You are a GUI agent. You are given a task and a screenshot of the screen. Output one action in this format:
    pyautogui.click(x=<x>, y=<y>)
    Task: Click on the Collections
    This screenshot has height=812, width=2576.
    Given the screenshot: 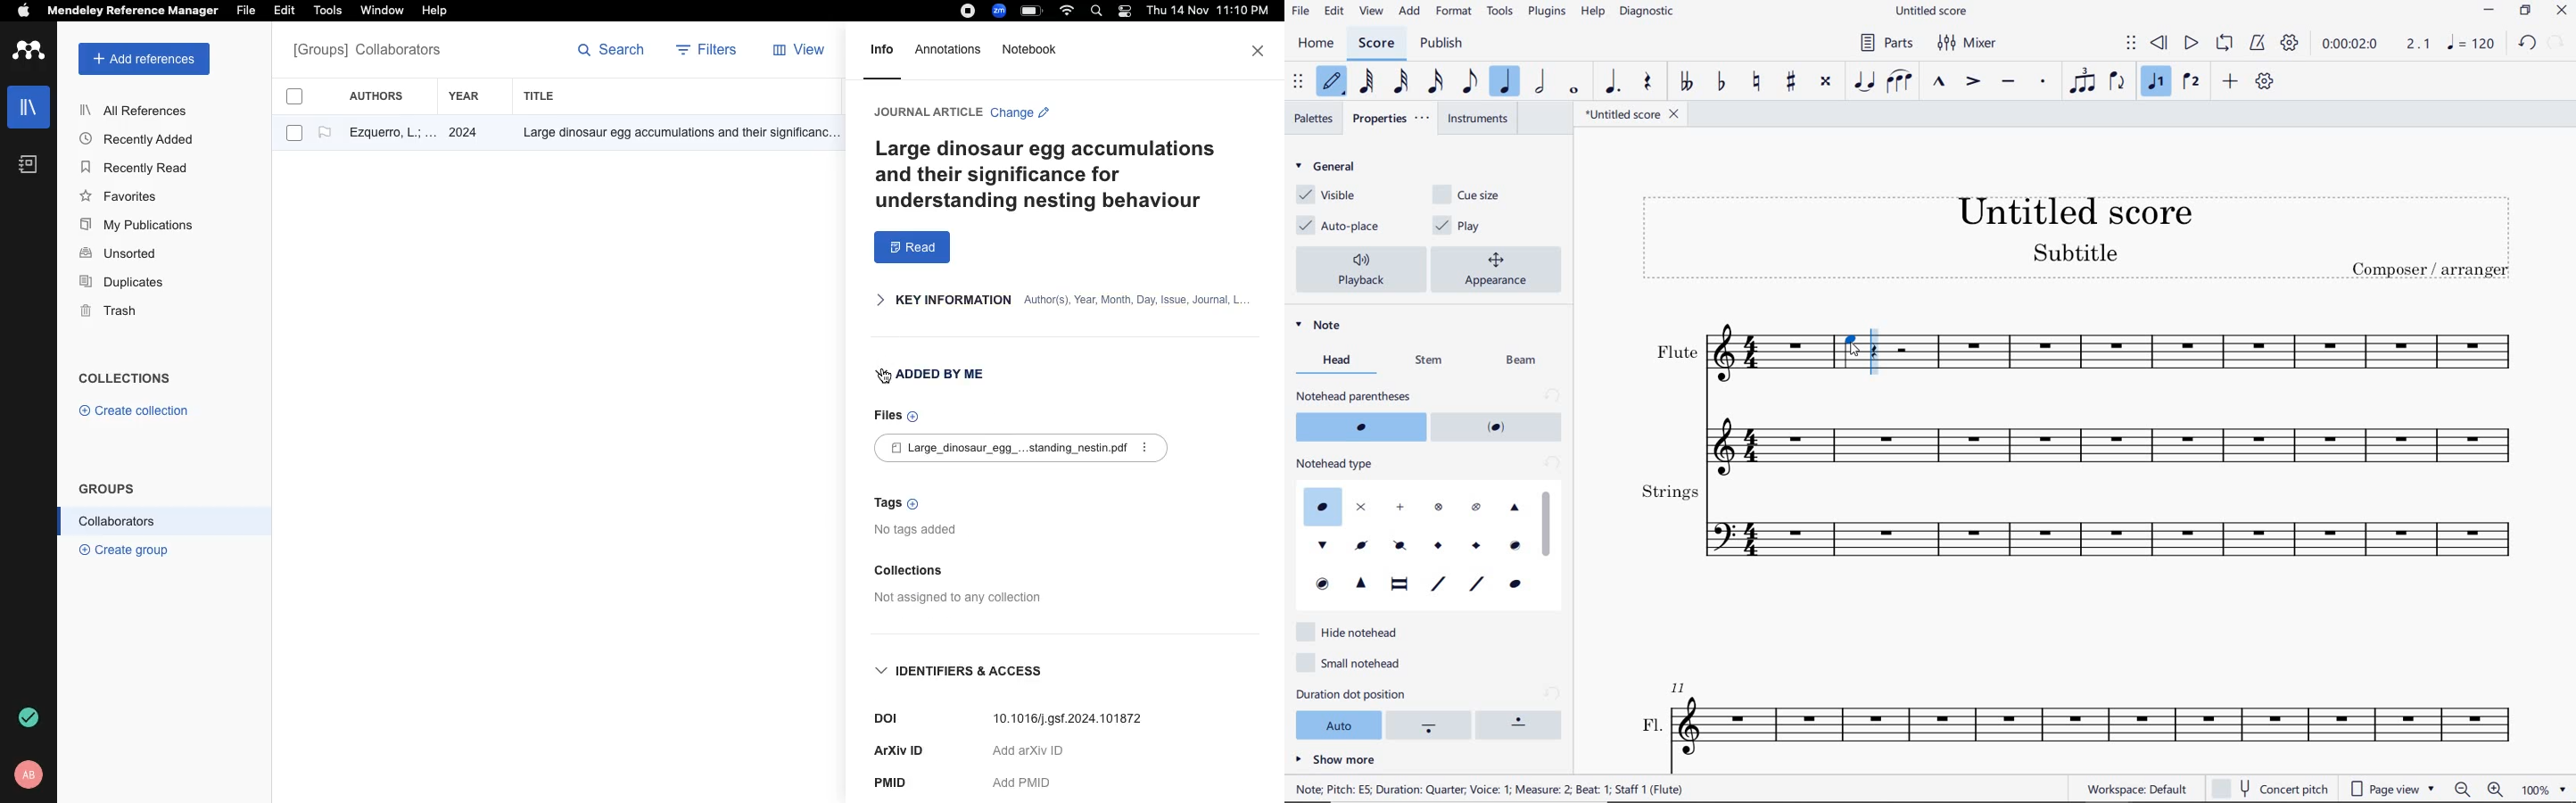 What is the action you would take?
    pyautogui.click(x=911, y=567)
    